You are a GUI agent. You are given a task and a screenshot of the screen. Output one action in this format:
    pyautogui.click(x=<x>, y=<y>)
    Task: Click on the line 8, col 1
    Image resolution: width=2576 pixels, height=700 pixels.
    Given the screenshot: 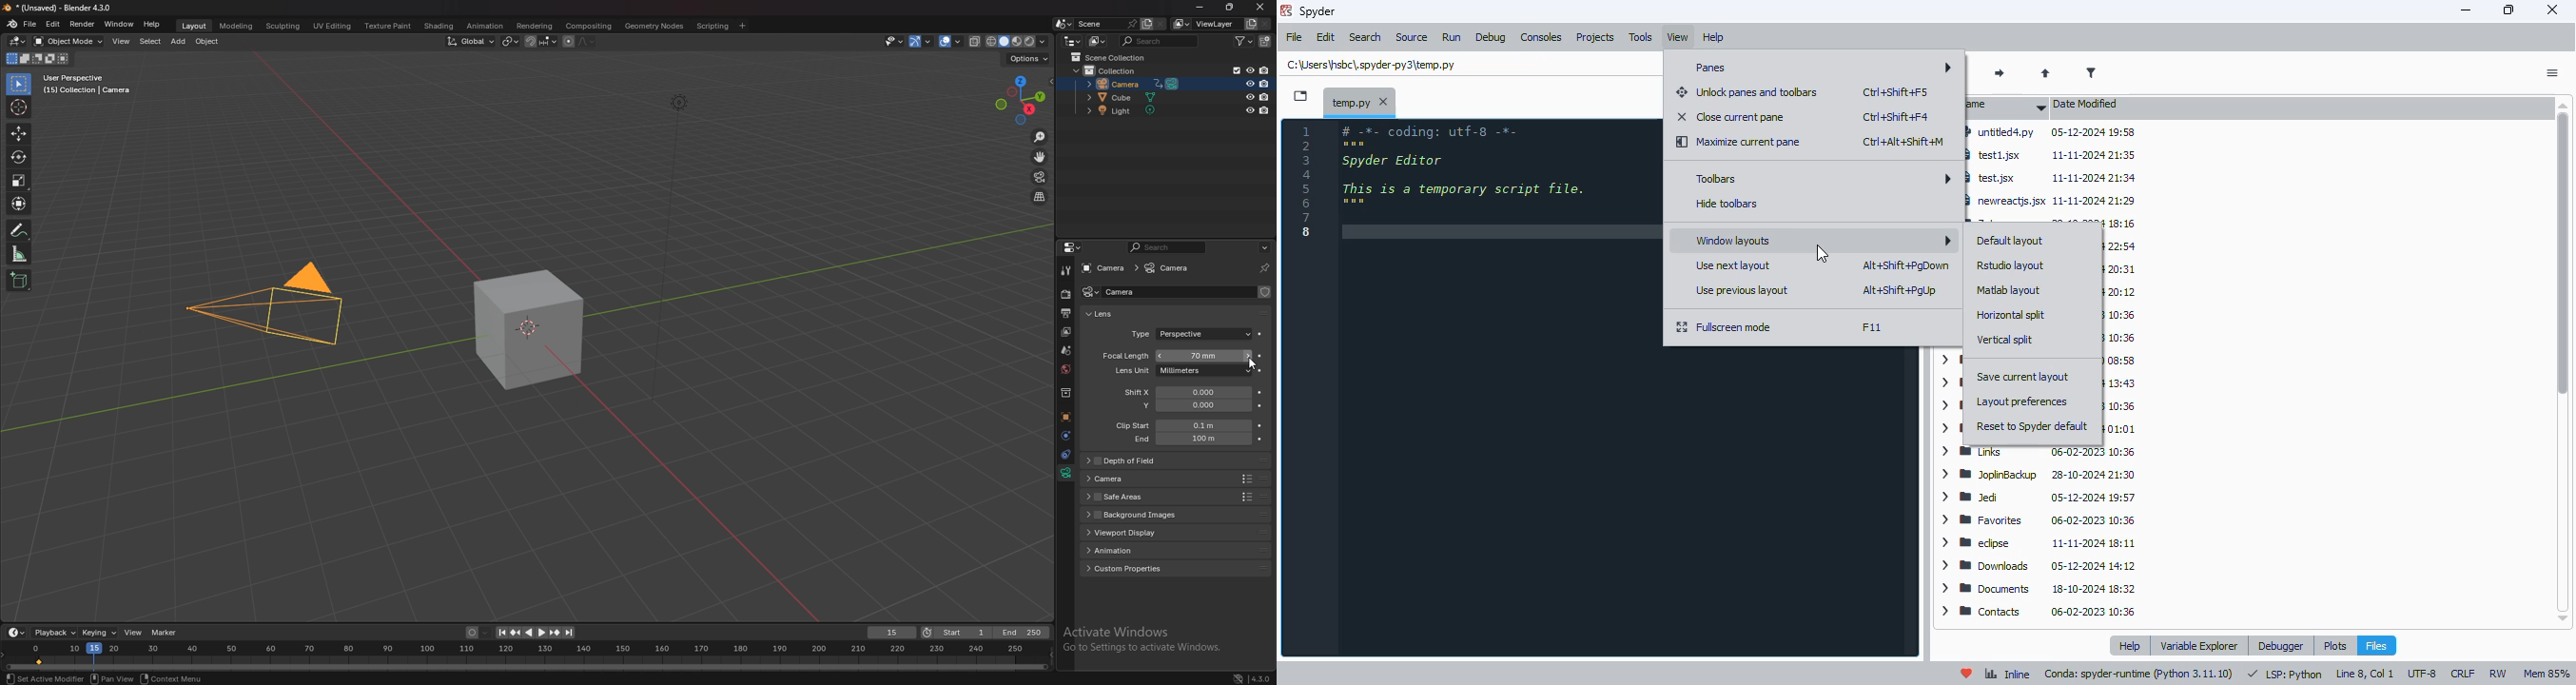 What is the action you would take?
    pyautogui.click(x=2366, y=674)
    